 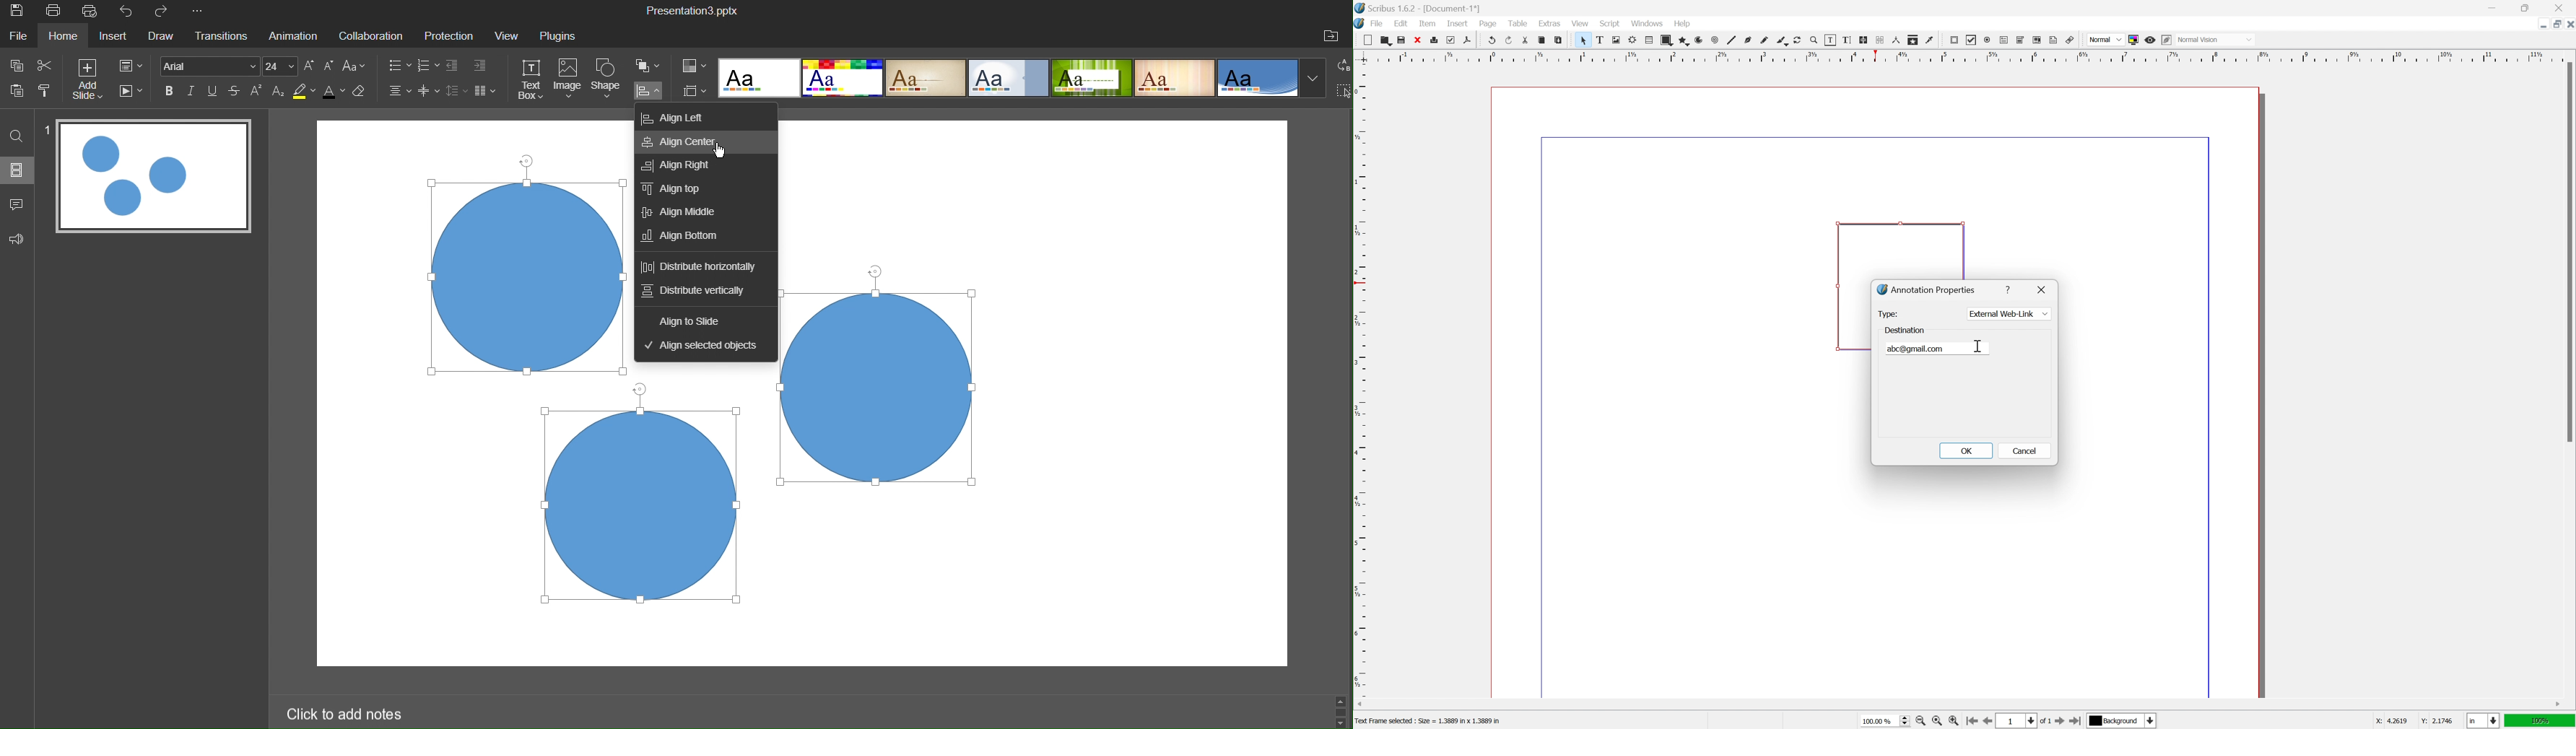 What do you see at coordinates (1798, 40) in the screenshot?
I see `rotate item` at bounding box center [1798, 40].